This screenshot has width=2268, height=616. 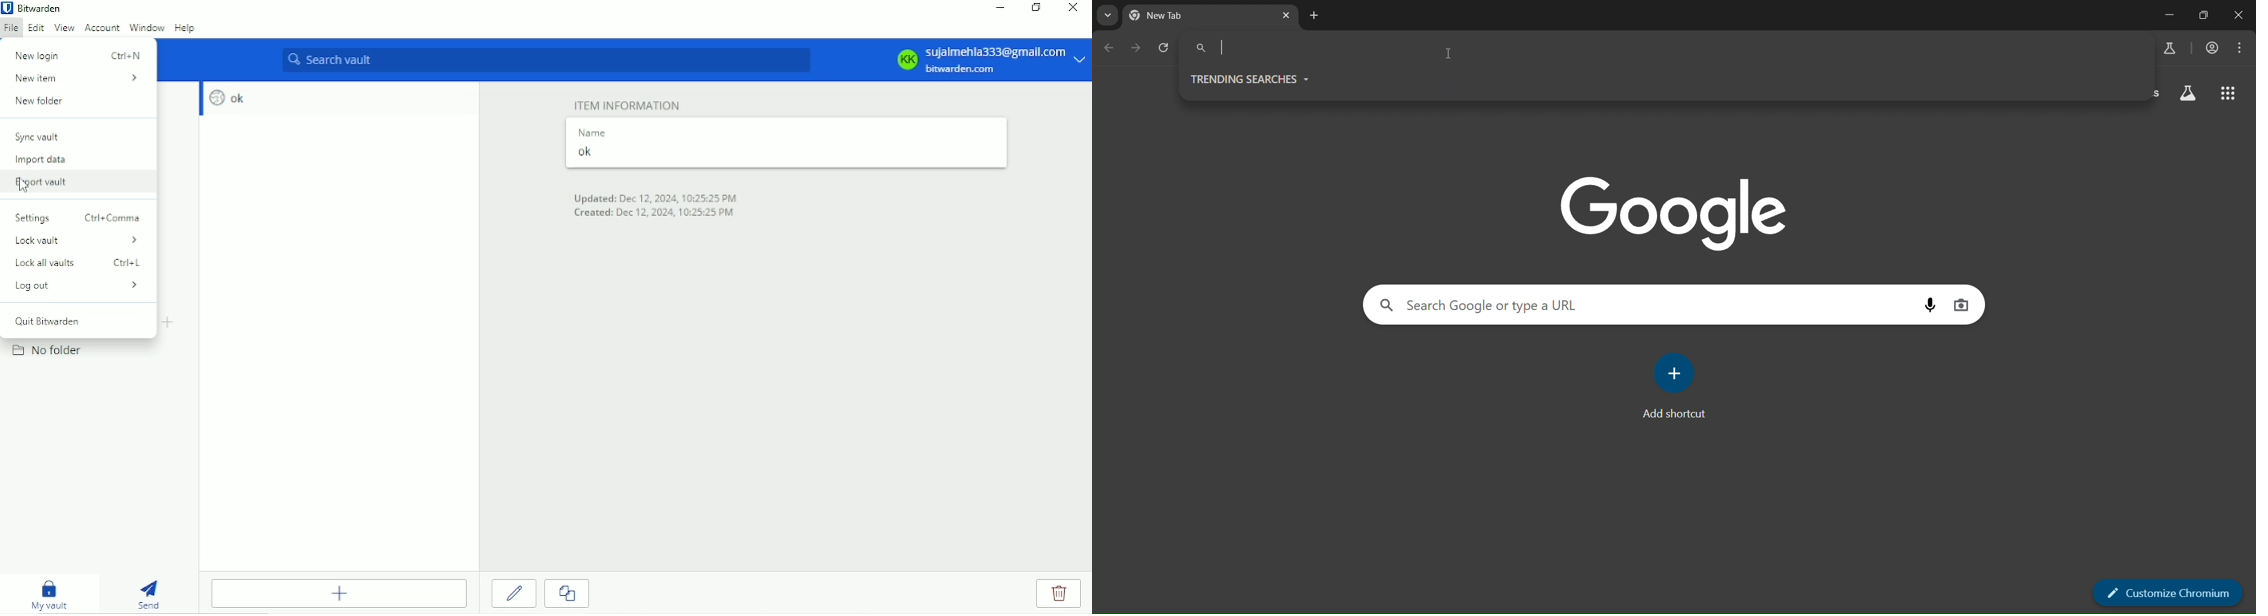 I want to click on Settings, so click(x=78, y=217).